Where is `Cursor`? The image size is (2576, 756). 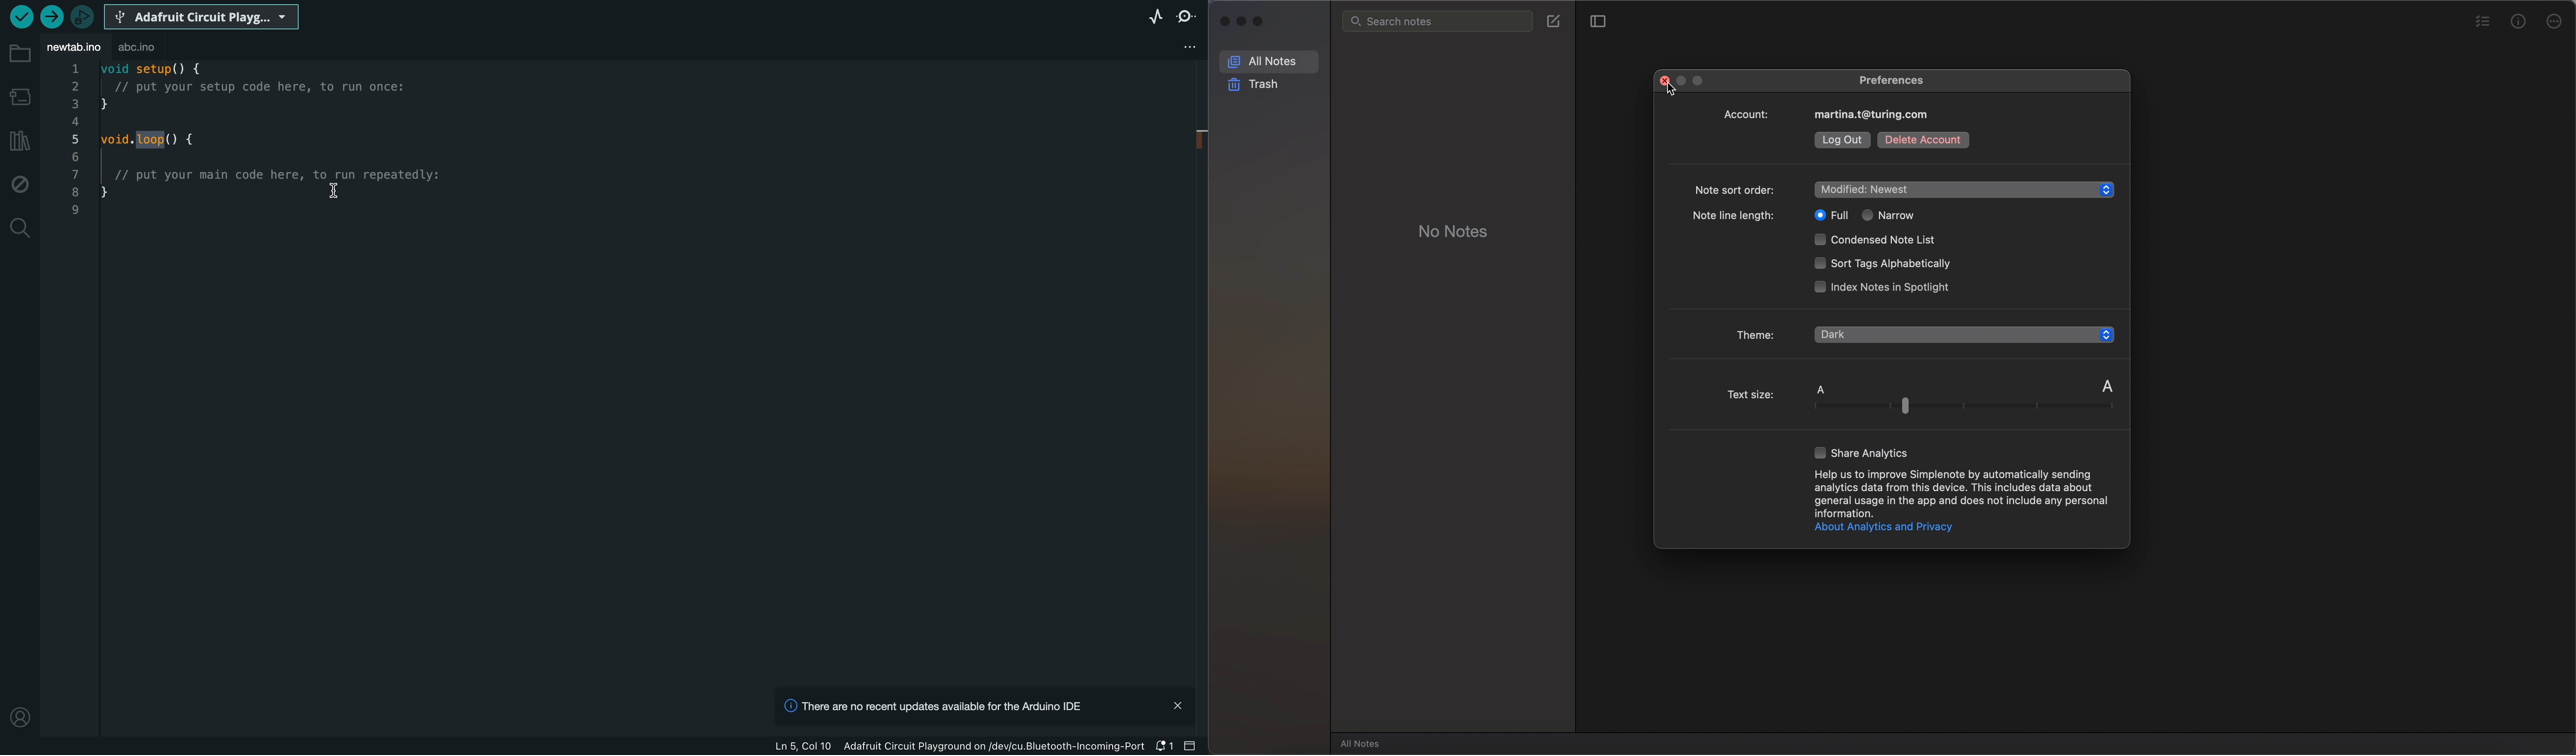 Cursor is located at coordinates (1672, 92).